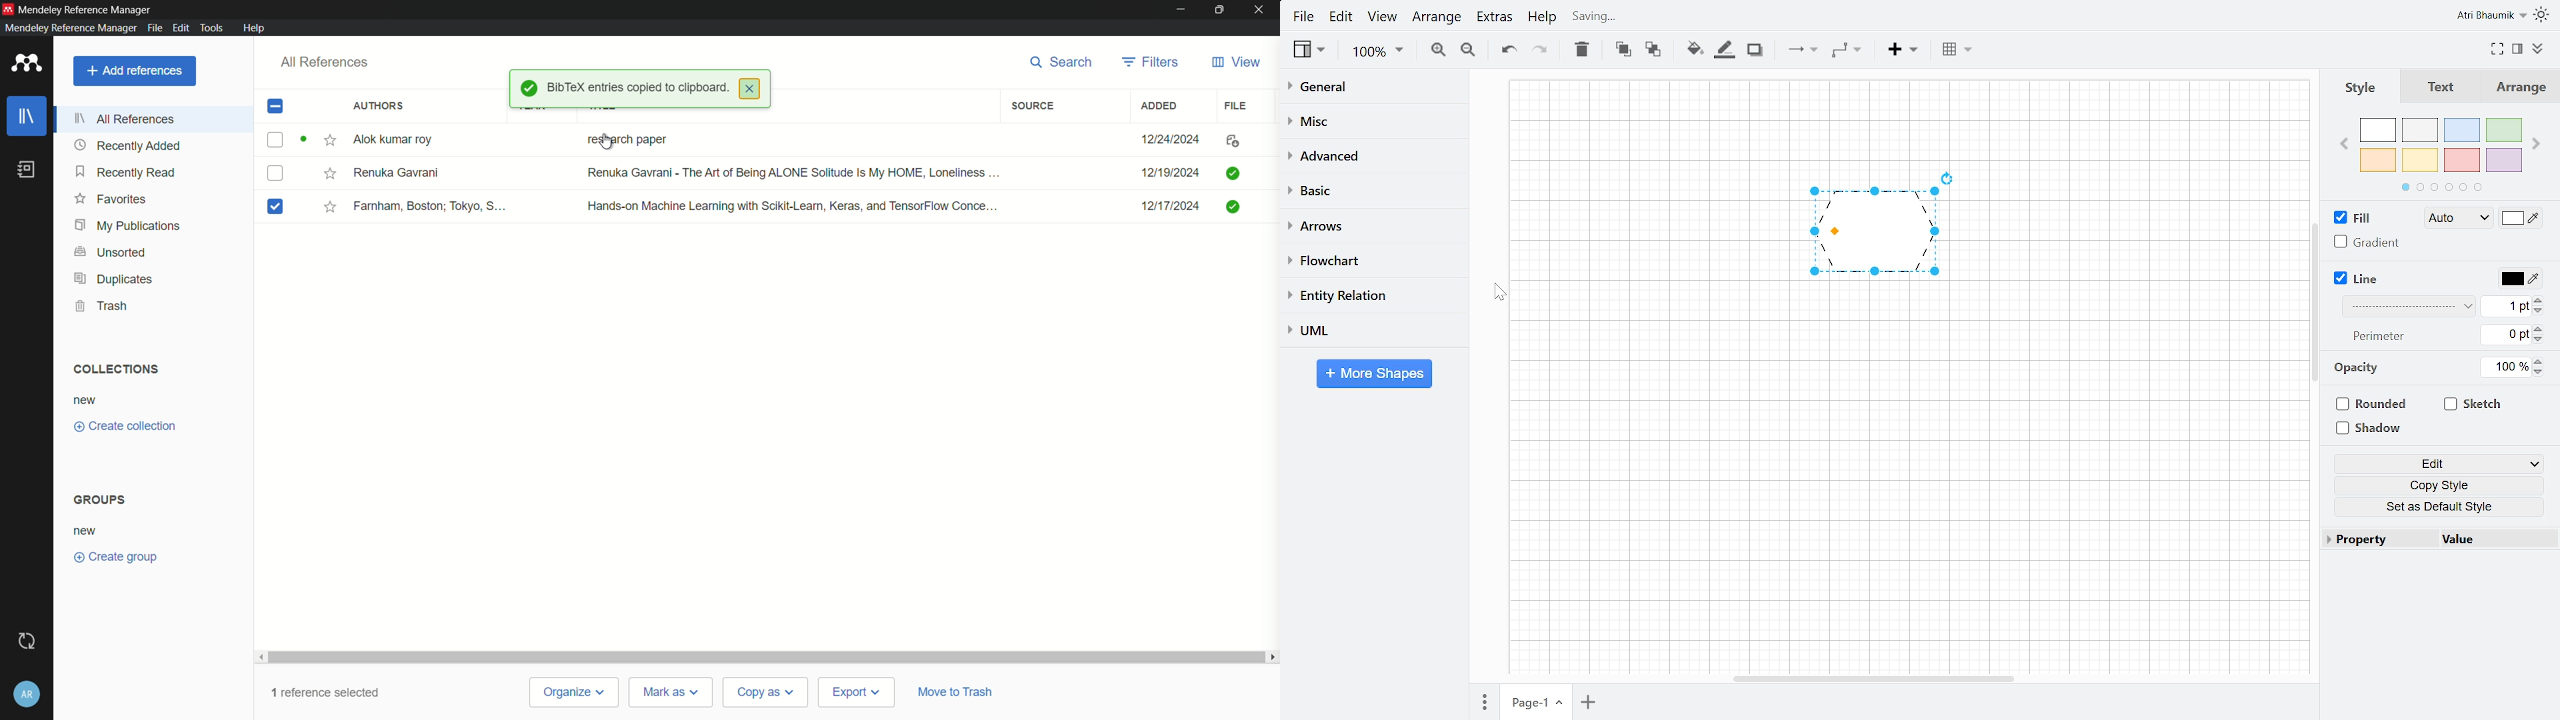 The image size is (2576, 728). What do you see at coordinates (2440, 464) in the screenshot?
I see `Edit` at bounding box center [2440, 464].